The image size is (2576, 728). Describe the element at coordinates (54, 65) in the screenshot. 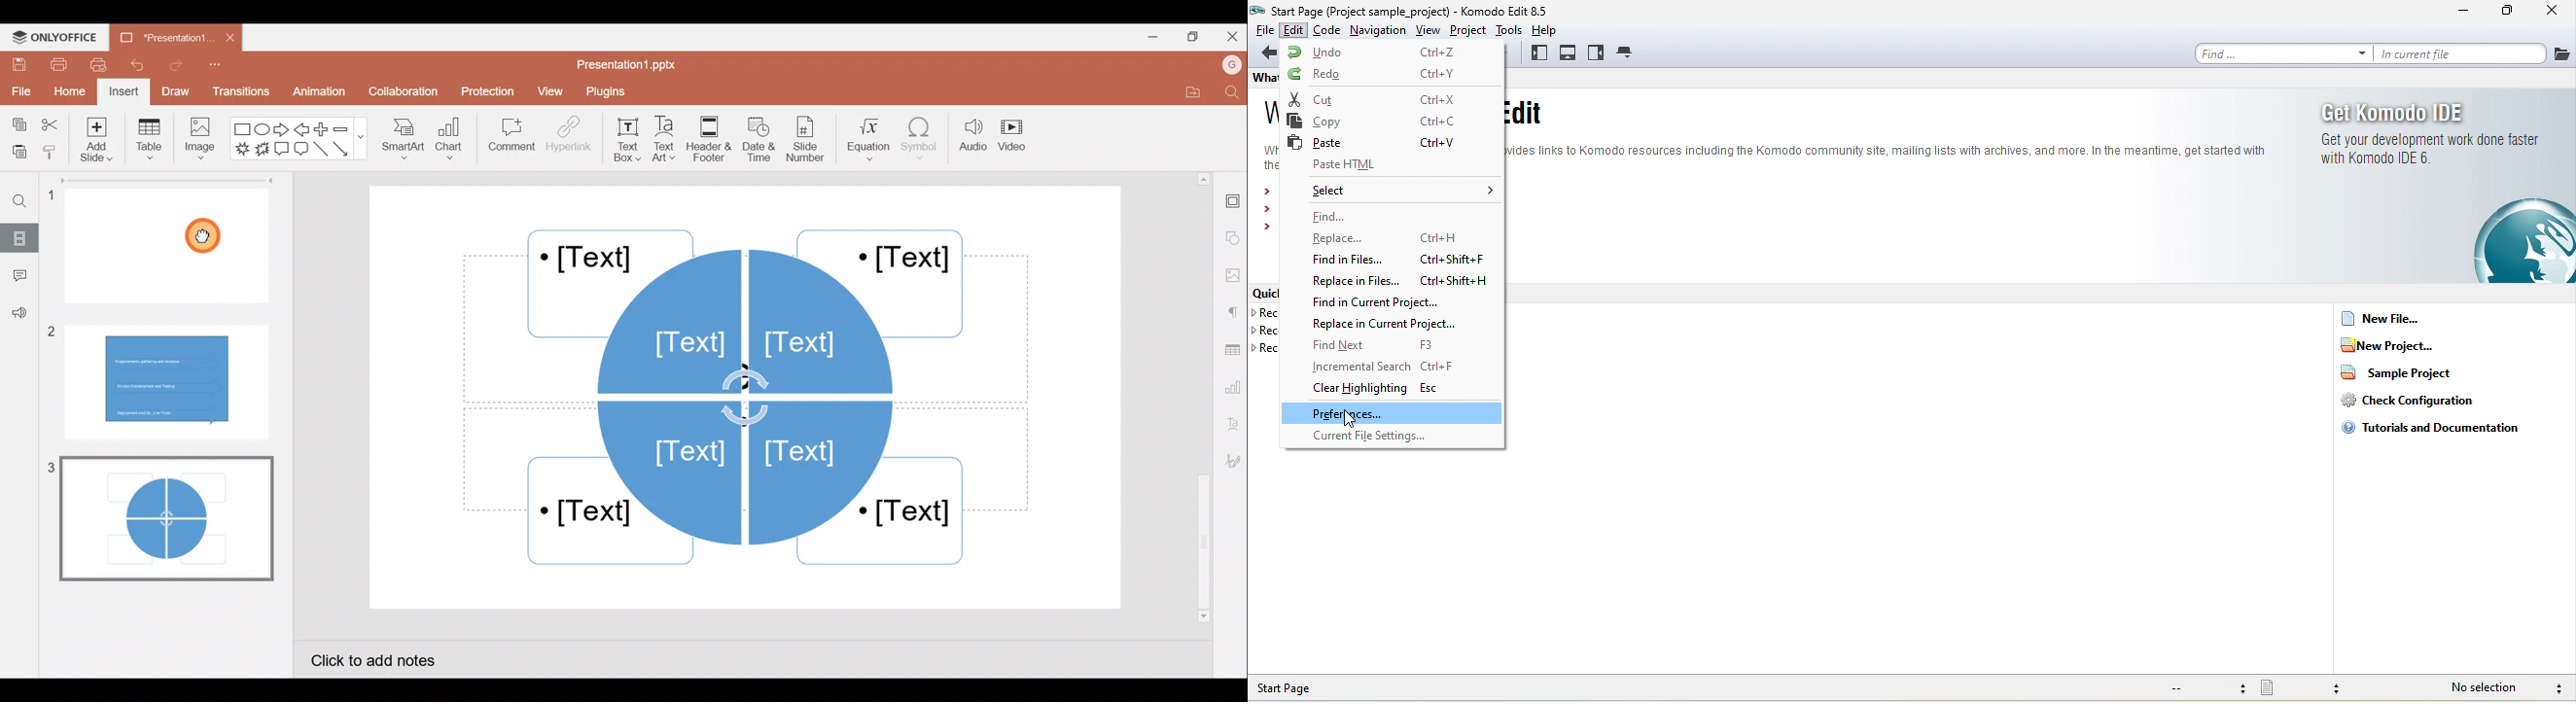

I see `Print file` at that location.